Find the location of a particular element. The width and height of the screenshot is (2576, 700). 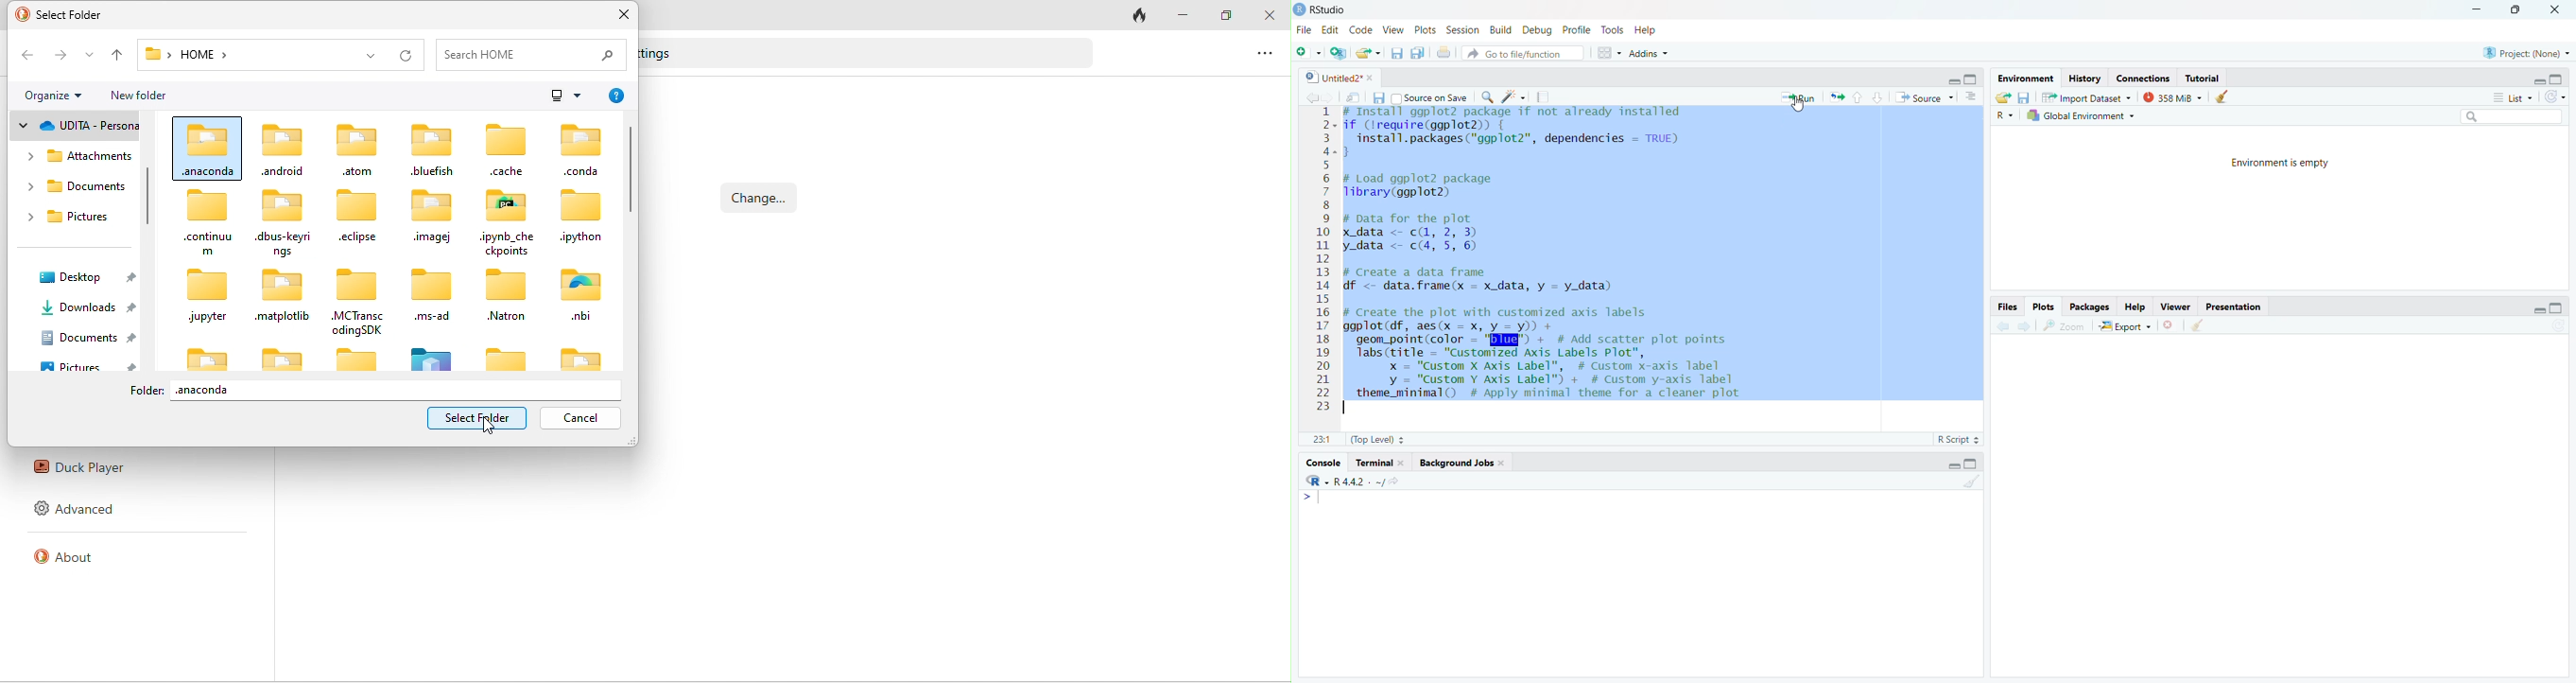

Environment is empty is located at coordinates (2286, 163).